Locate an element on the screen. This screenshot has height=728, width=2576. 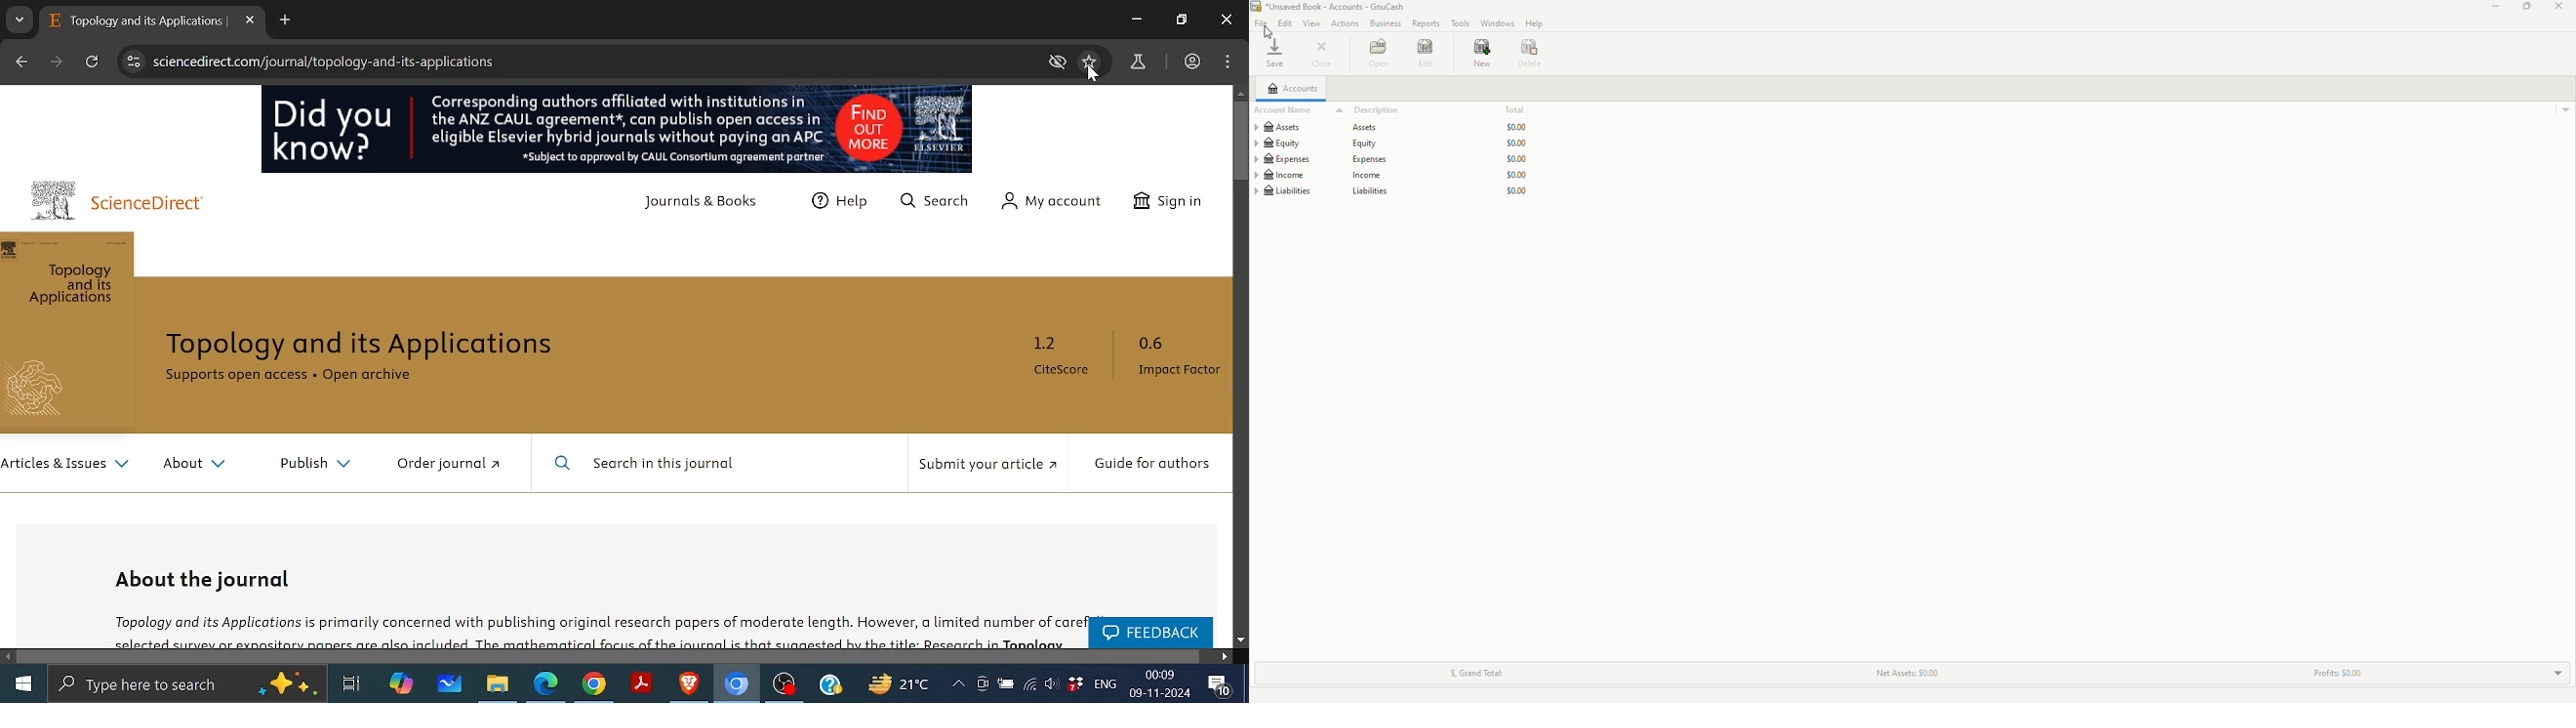
Move right is located at coordinates (1224, 656).